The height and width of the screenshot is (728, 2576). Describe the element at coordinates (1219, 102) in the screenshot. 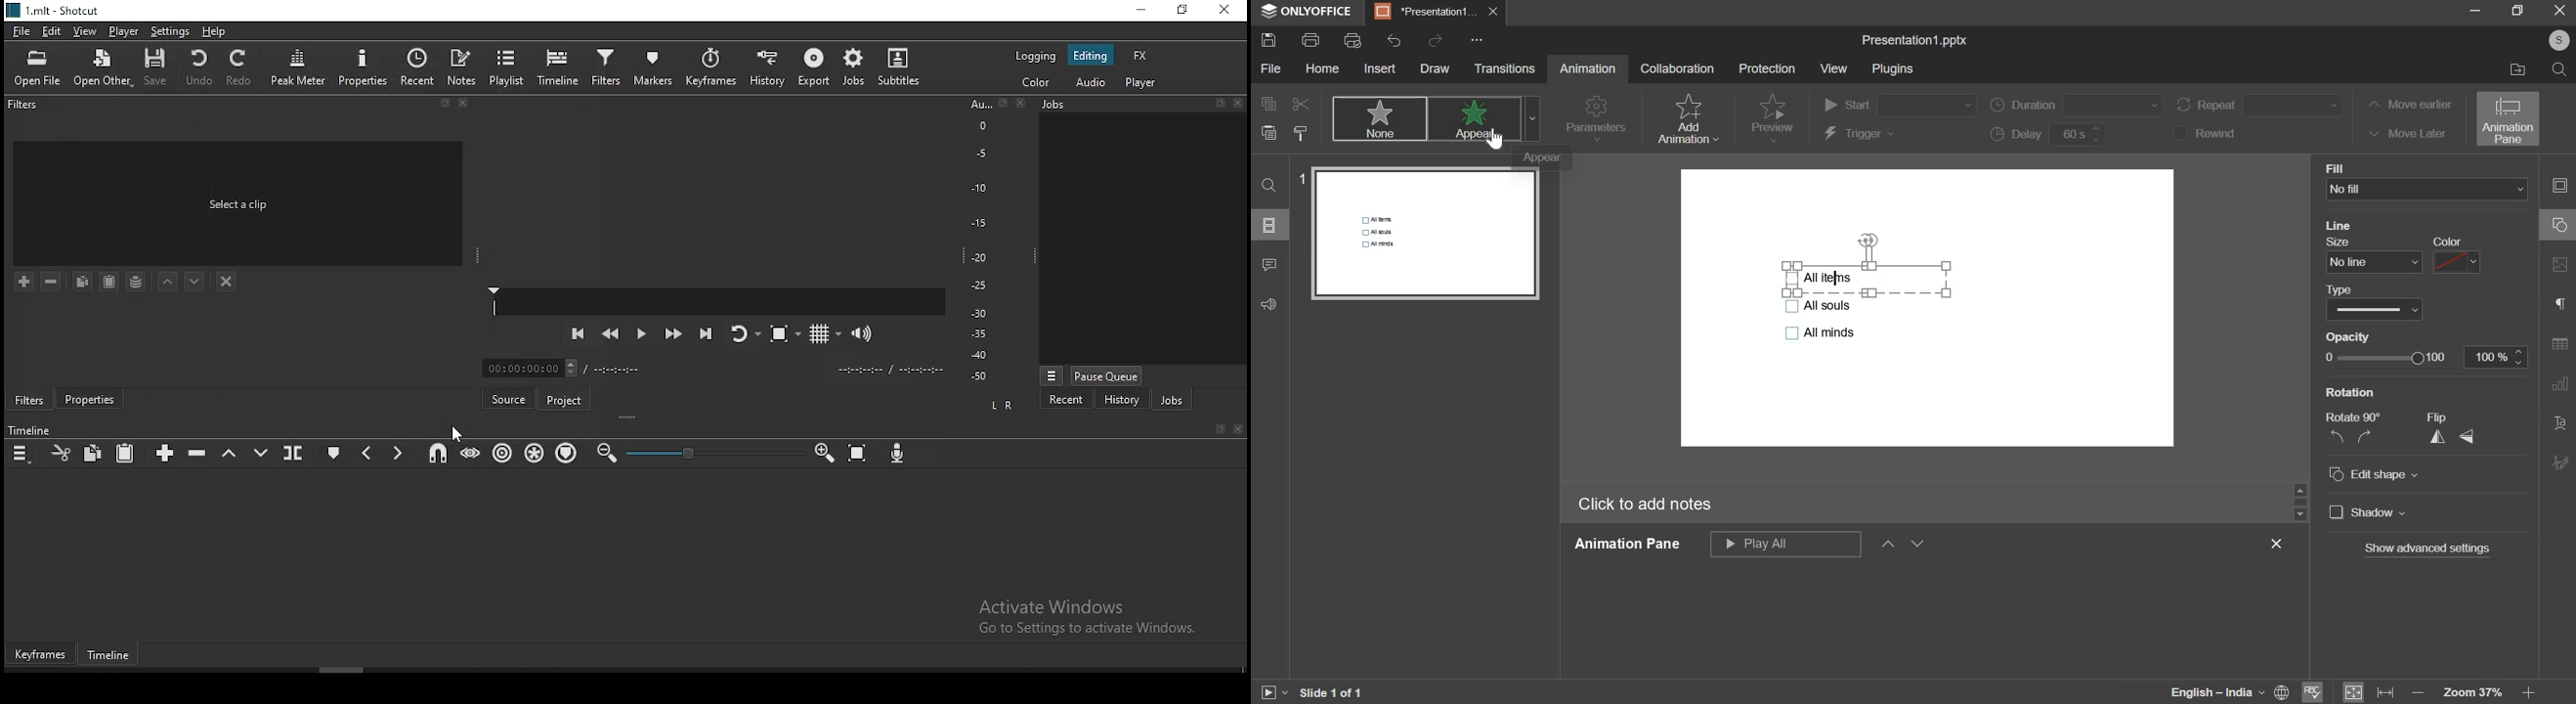

I see `Bookmark` at that location.